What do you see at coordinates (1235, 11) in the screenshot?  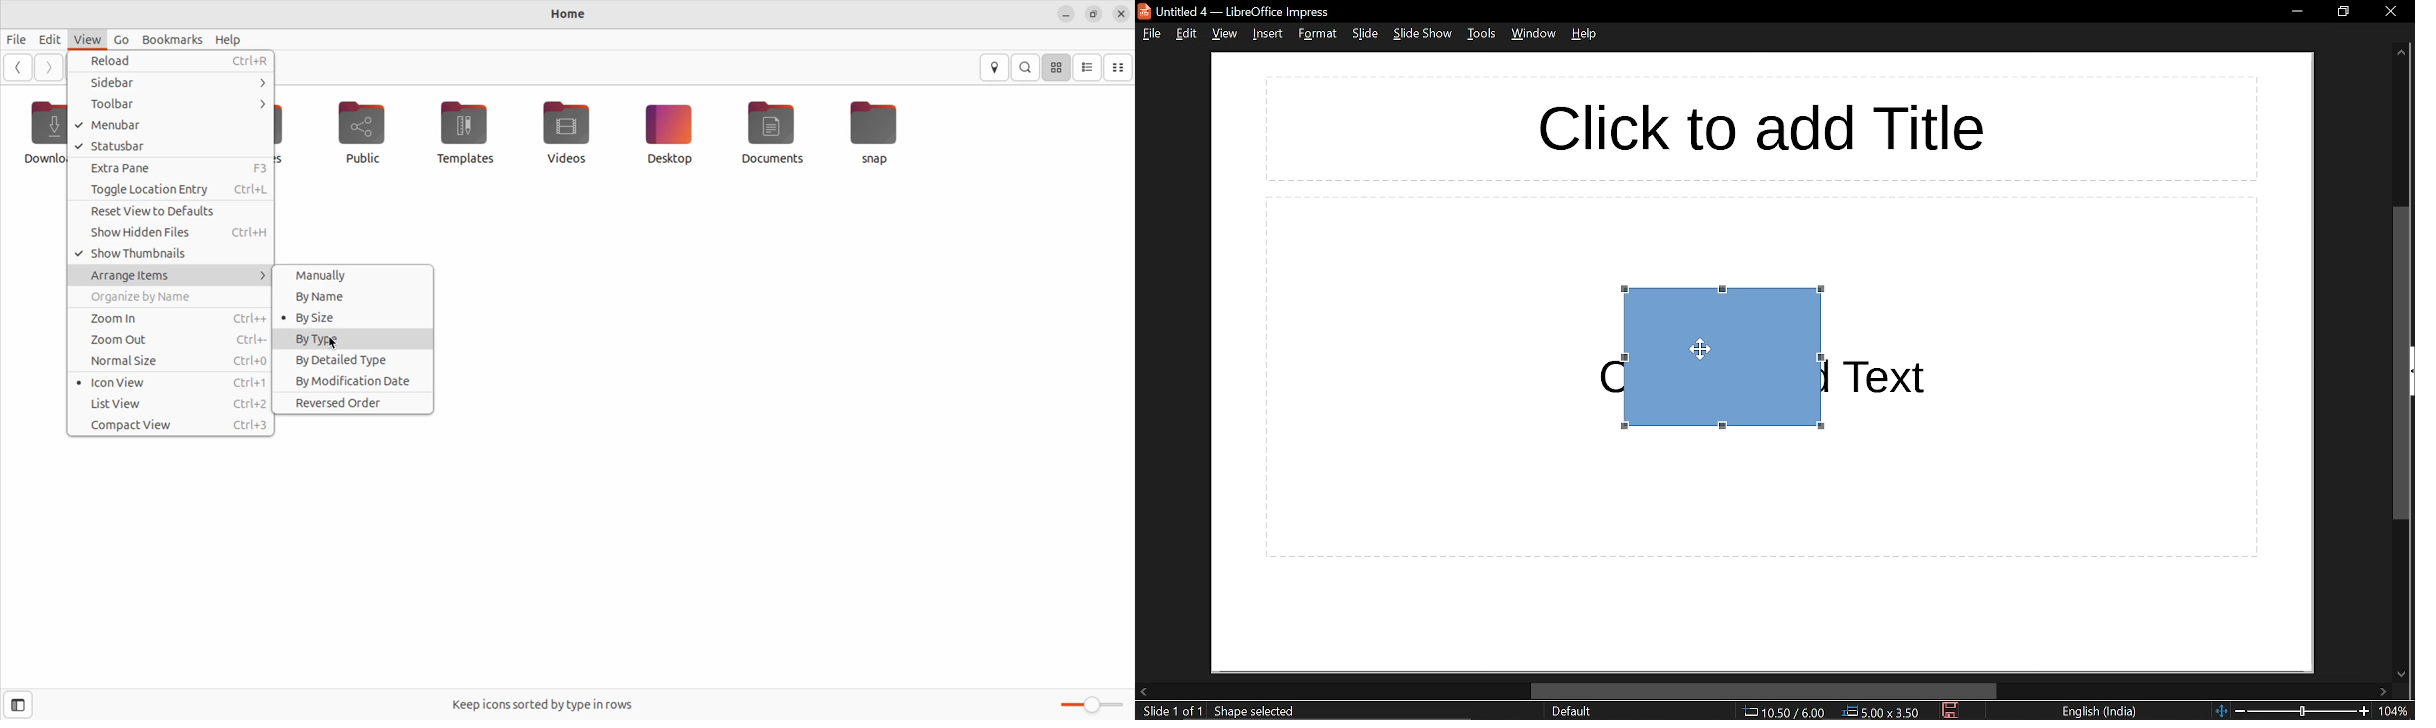 I see `current window` at bounding box center [1235, 11].